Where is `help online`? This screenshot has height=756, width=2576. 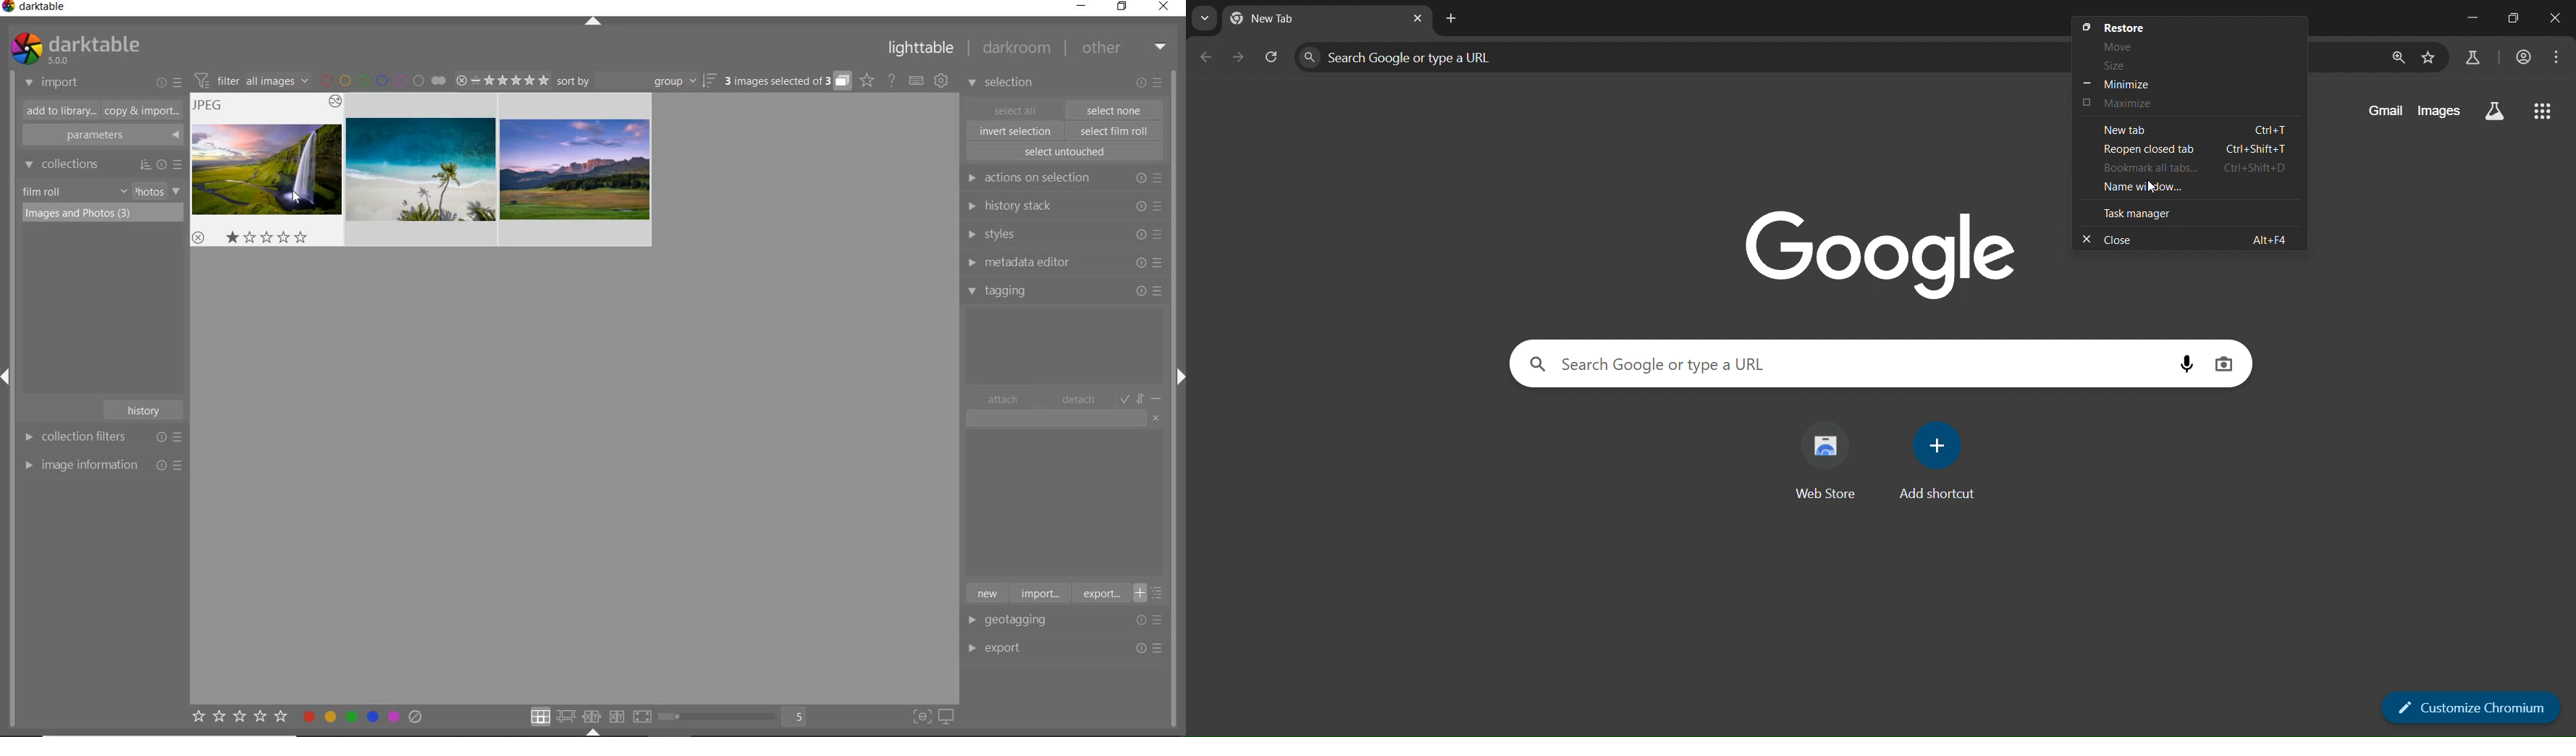 help online is located at coordinates (892, 80).